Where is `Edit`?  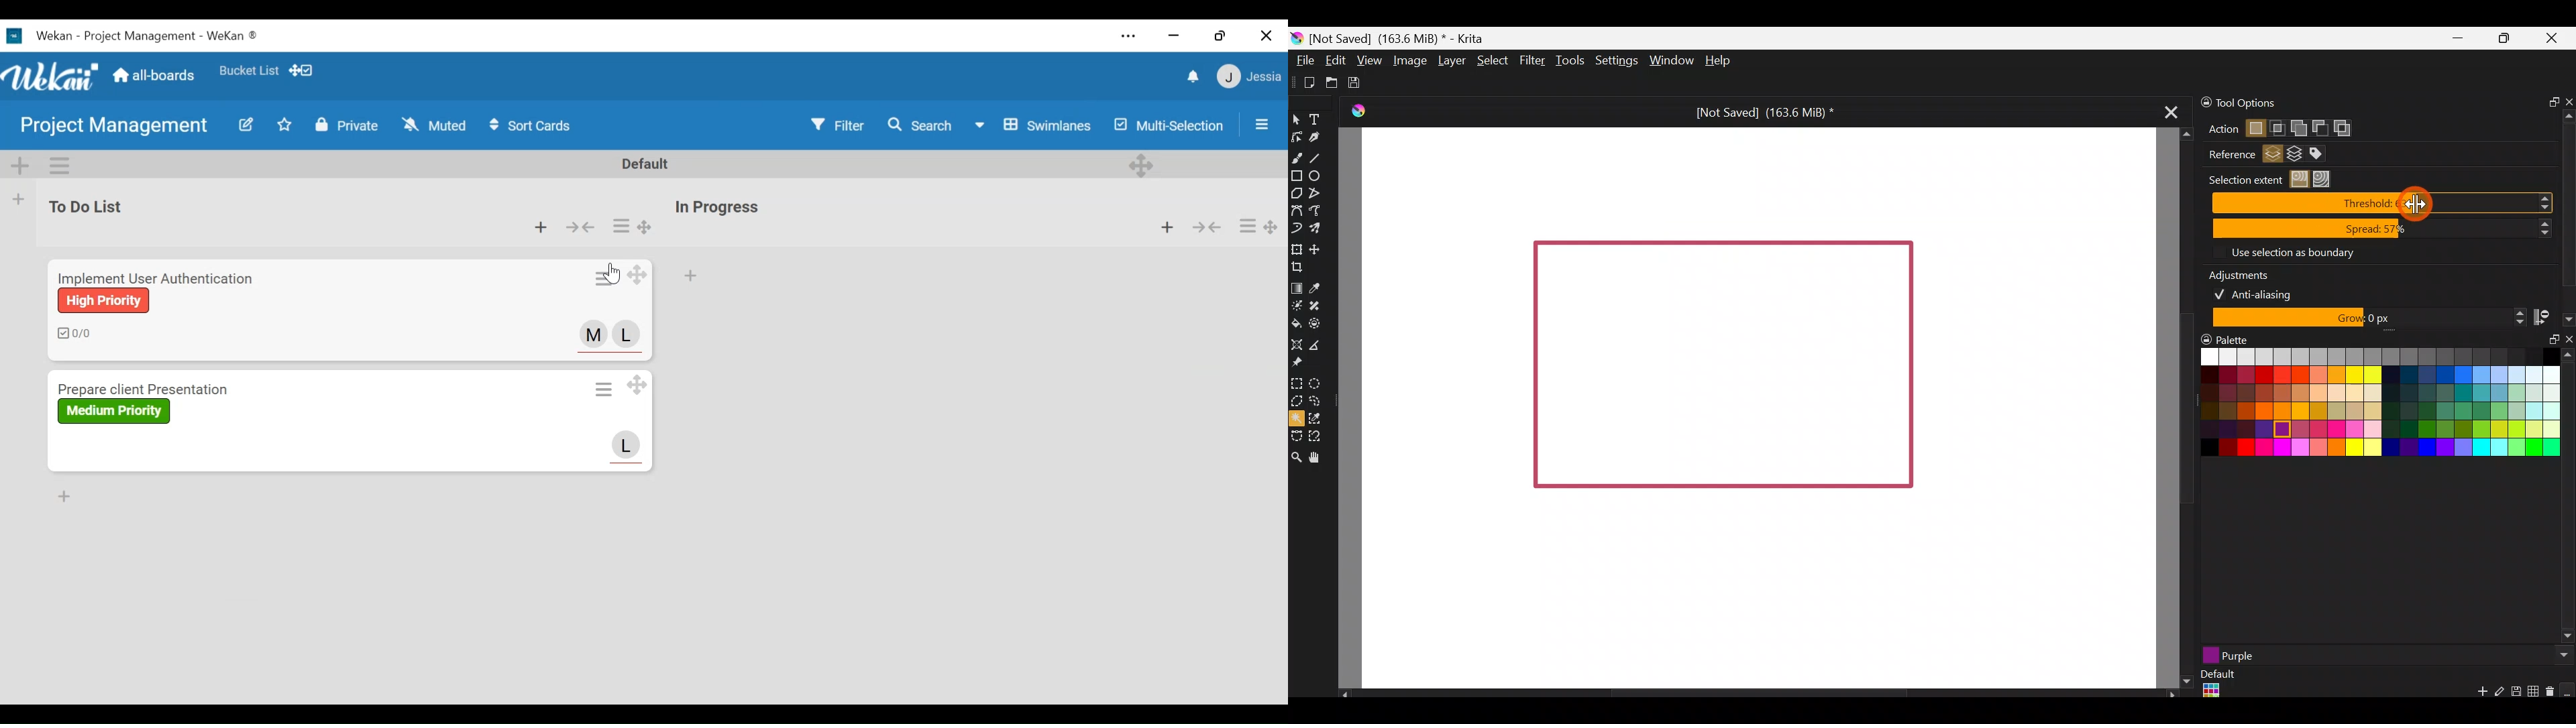 Edit is located at coordinates (1335, 61).